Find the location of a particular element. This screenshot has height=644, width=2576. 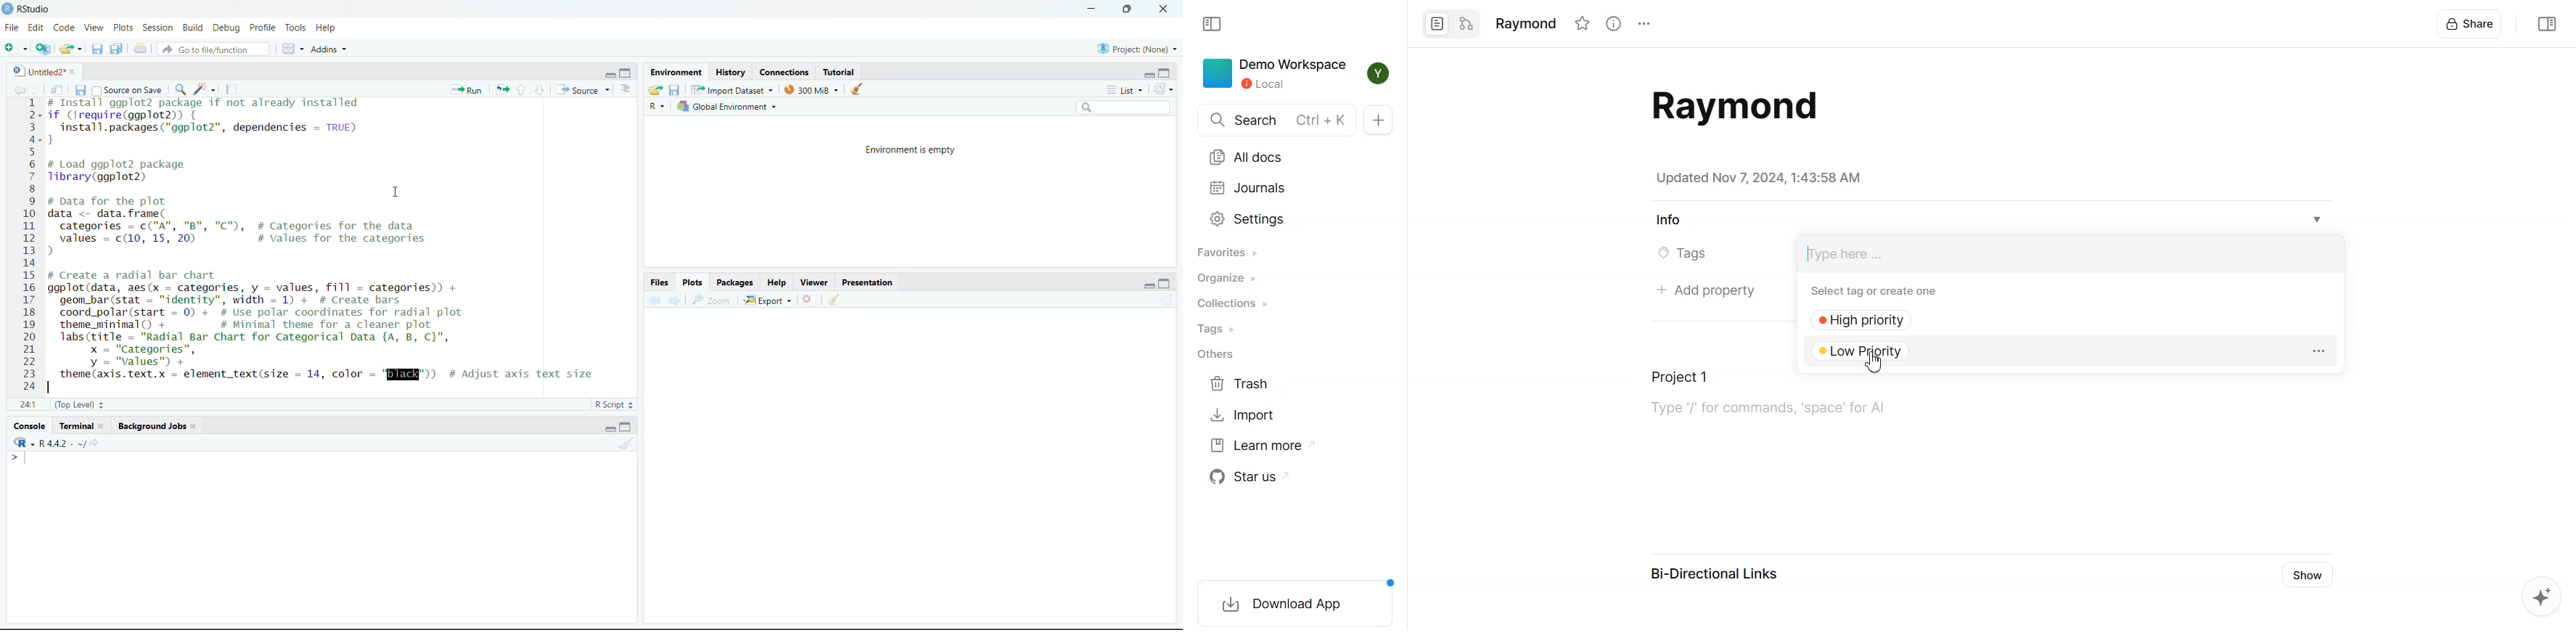

Help is located at coordinates (328, 27).